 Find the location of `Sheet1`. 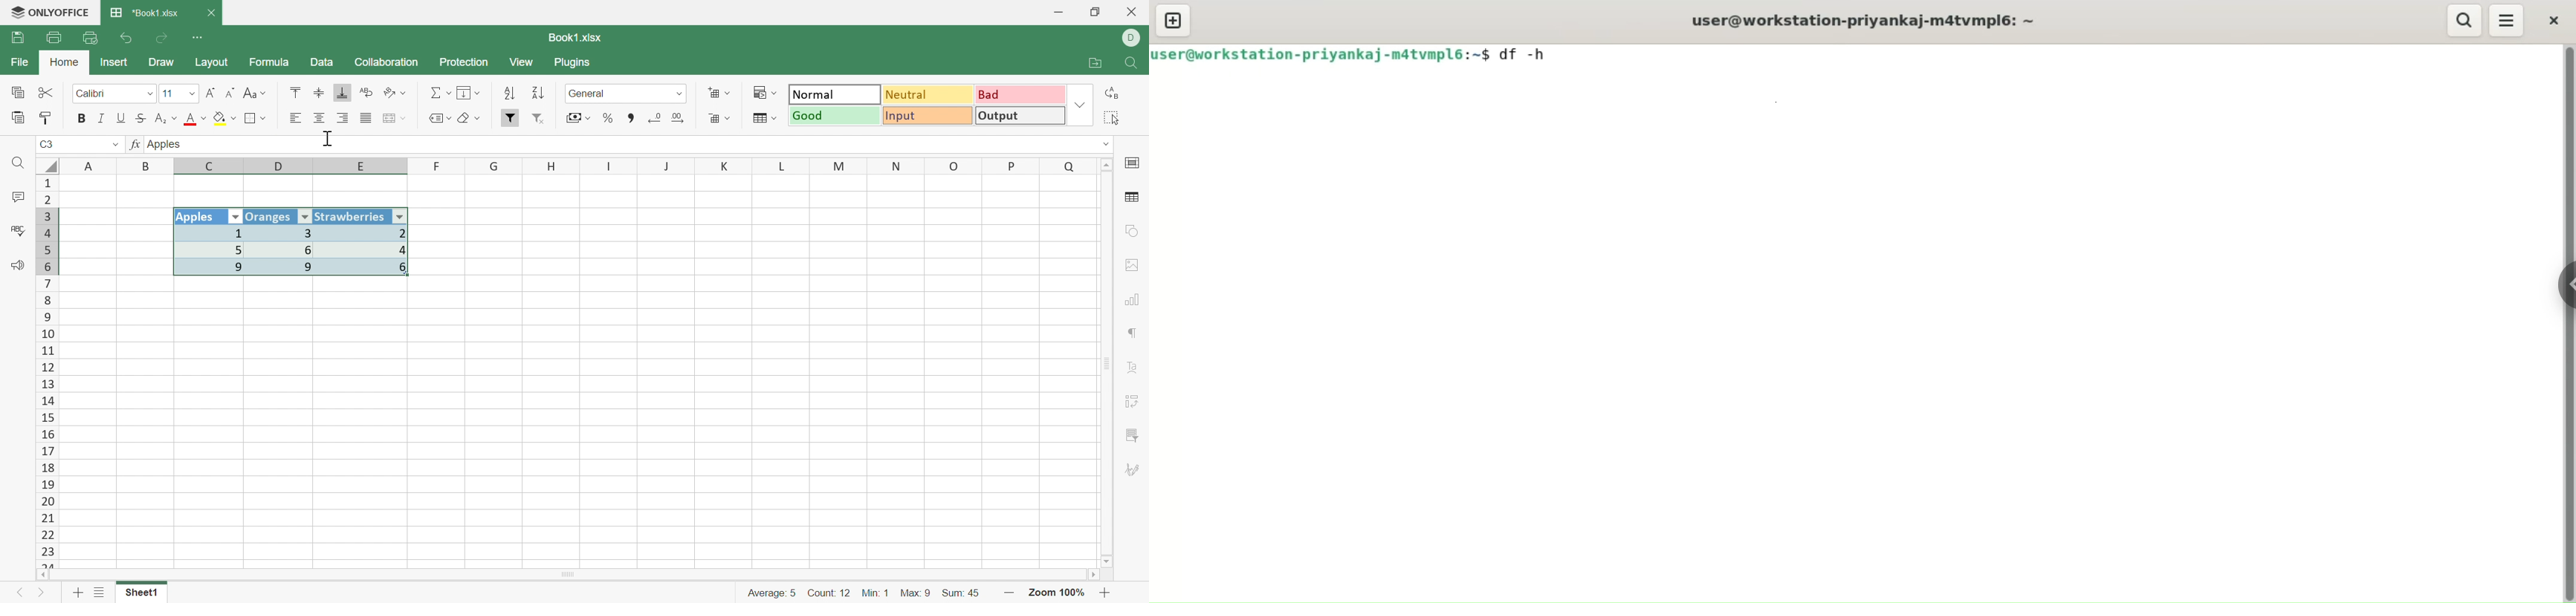

Sheet1 is located at coordinates (141, 595).